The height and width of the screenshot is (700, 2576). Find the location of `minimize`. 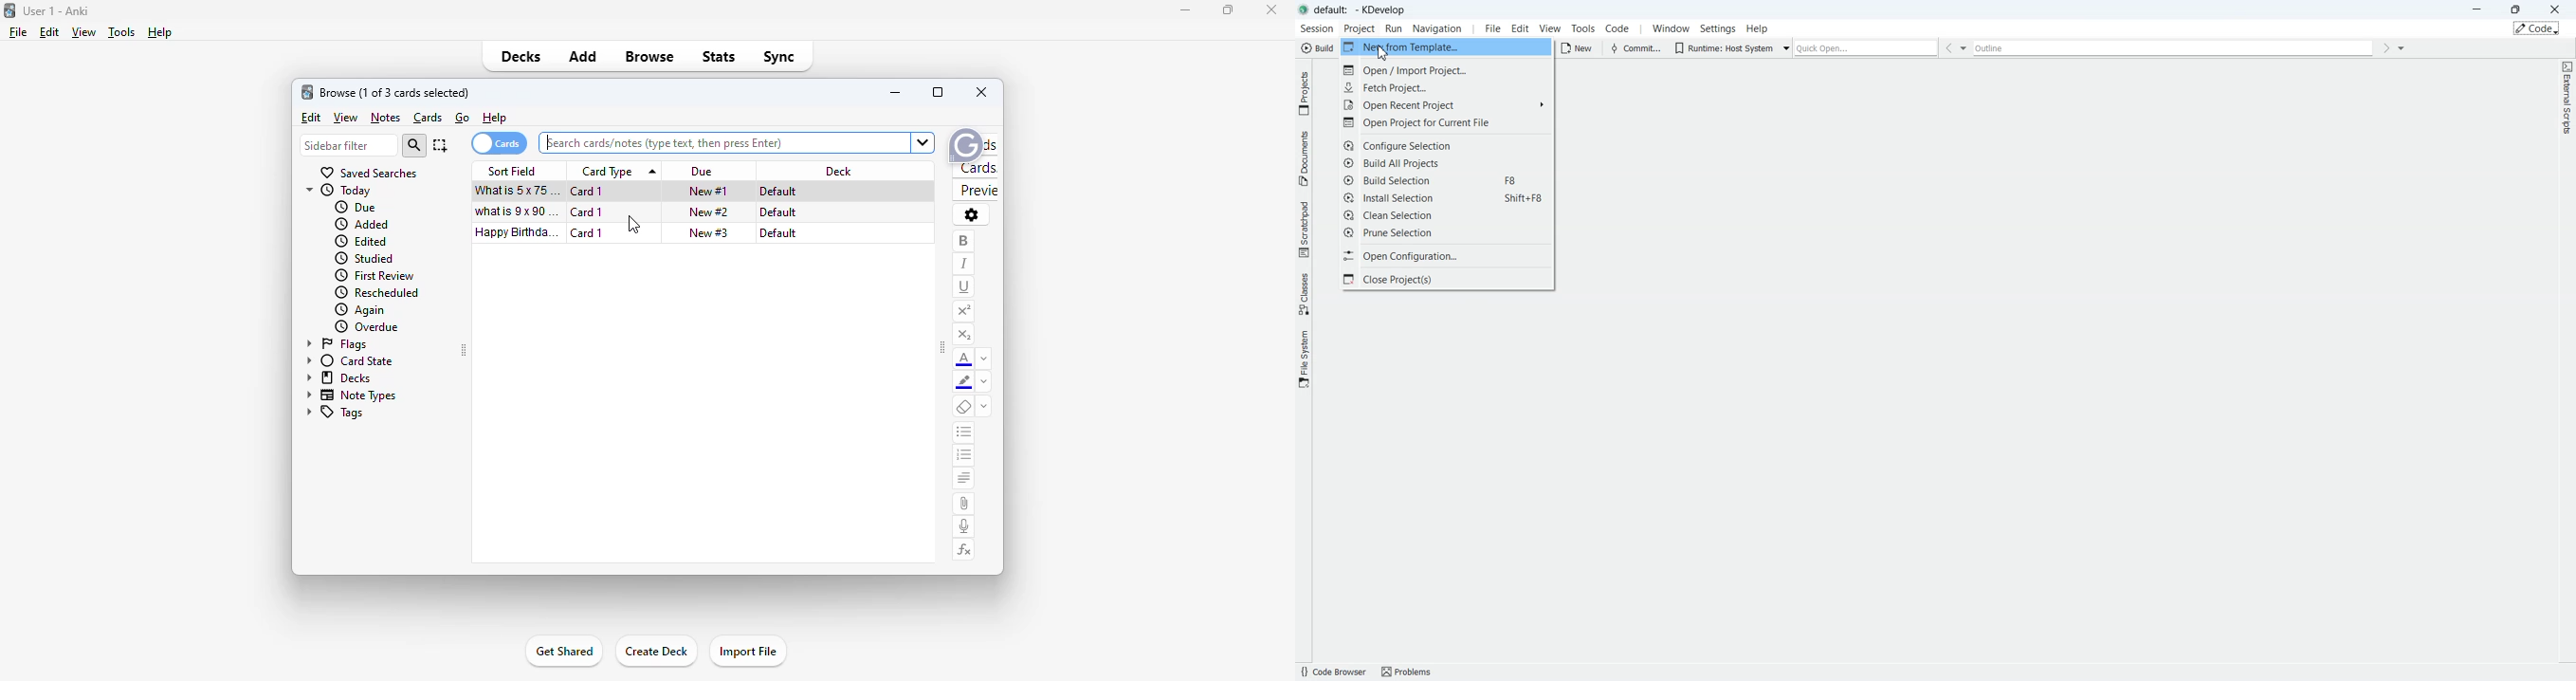

minimize is located at coordinates (1185, 10).